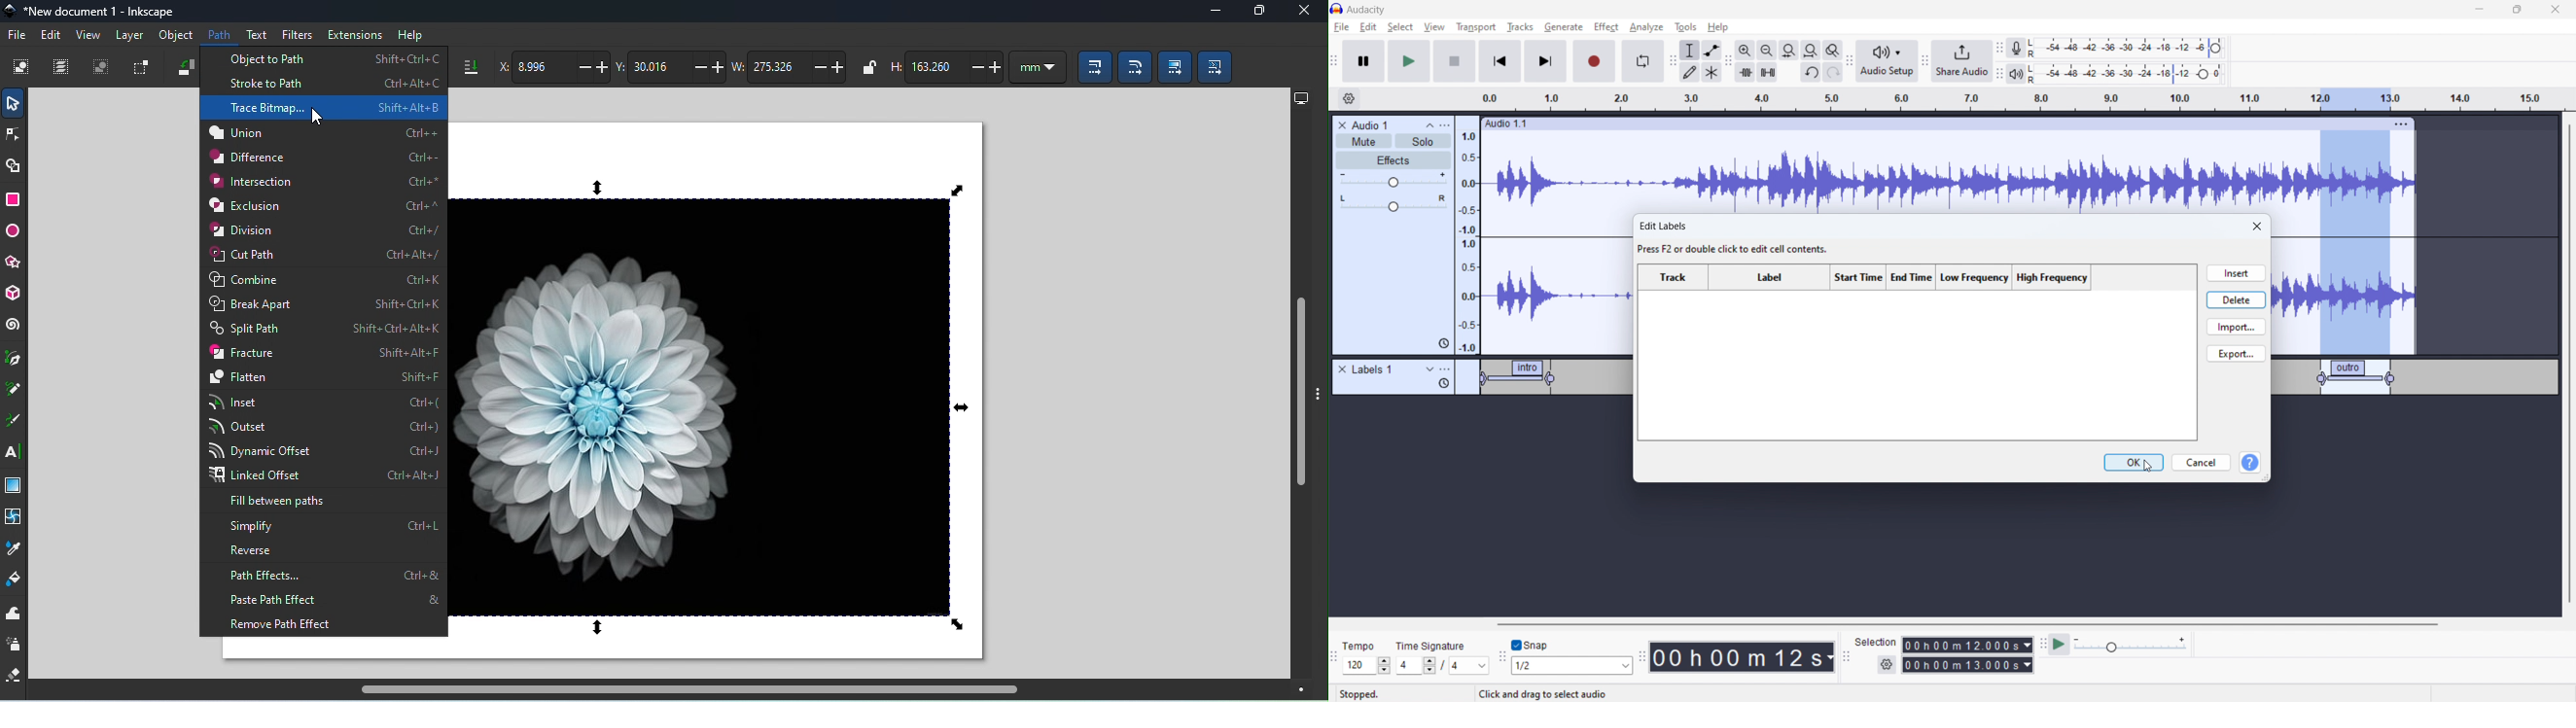 The image size is (2576, 728). Describe the element at coordinates (1690, 50) in the screenshot. I see `selection tool` at that location.